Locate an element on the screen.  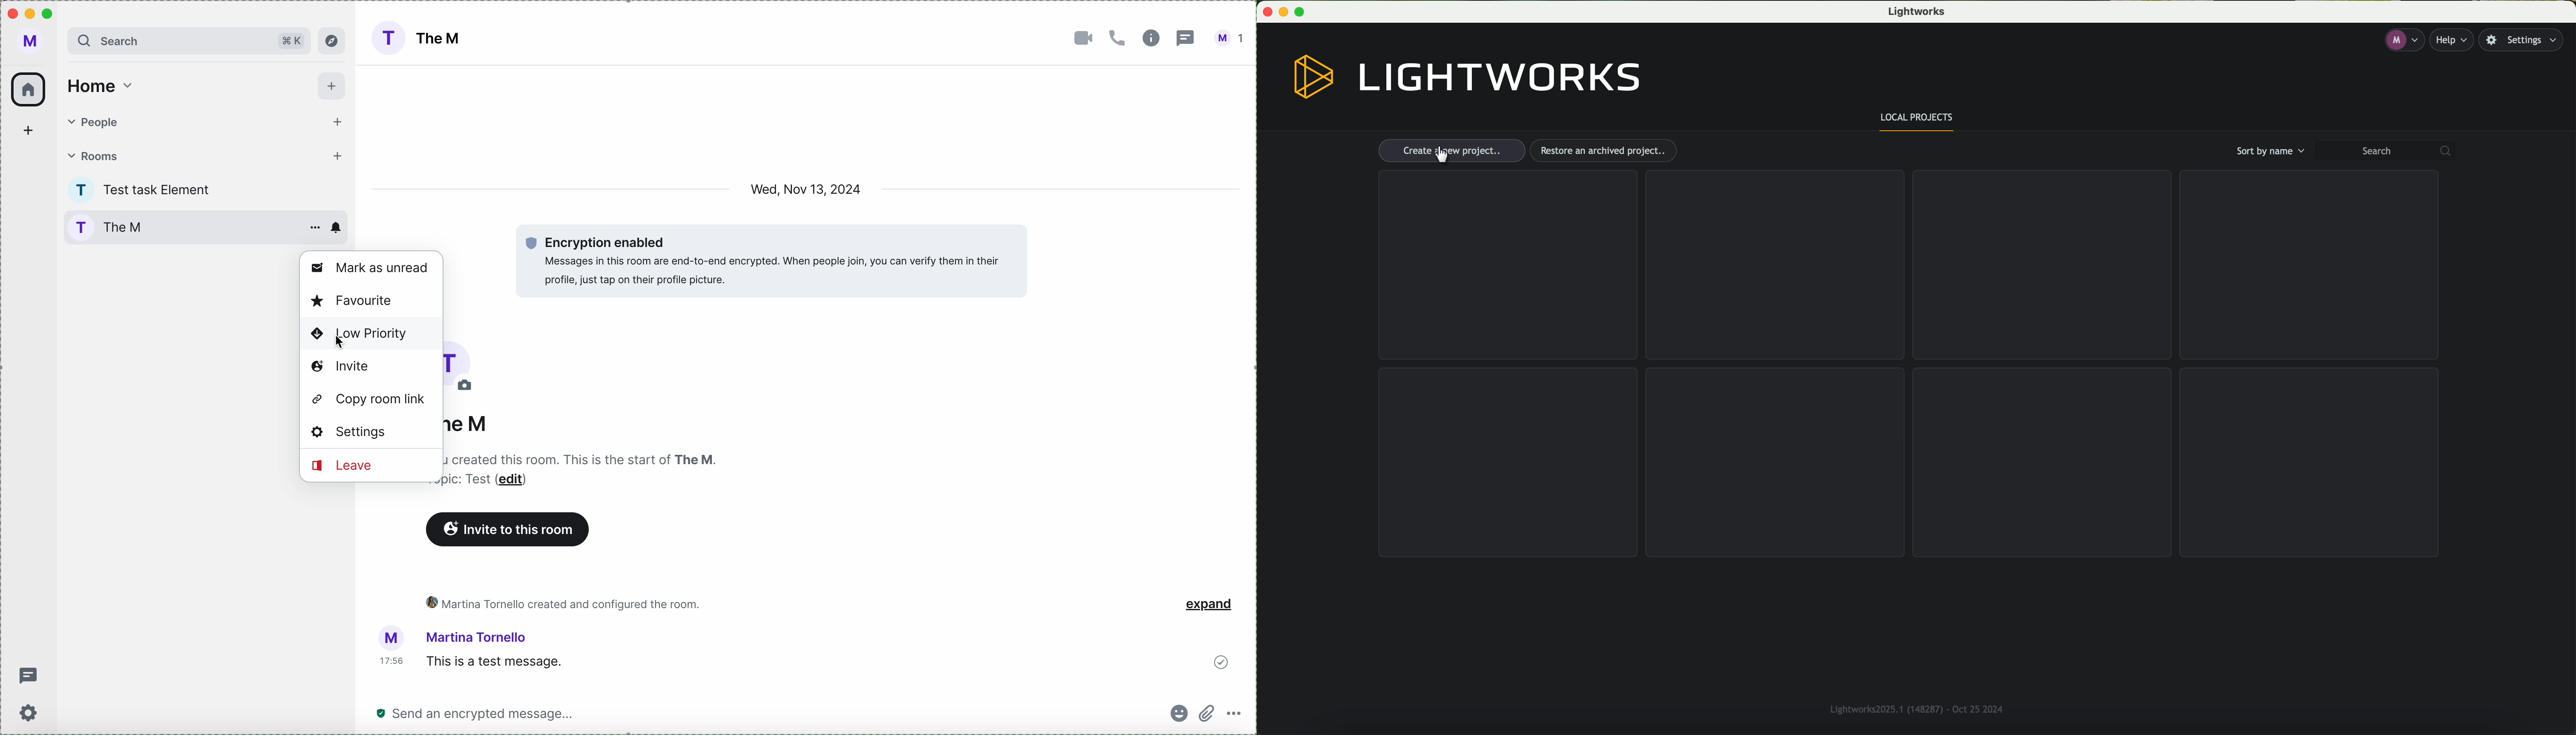
invite to this room button is located at coordinates (510, 530).